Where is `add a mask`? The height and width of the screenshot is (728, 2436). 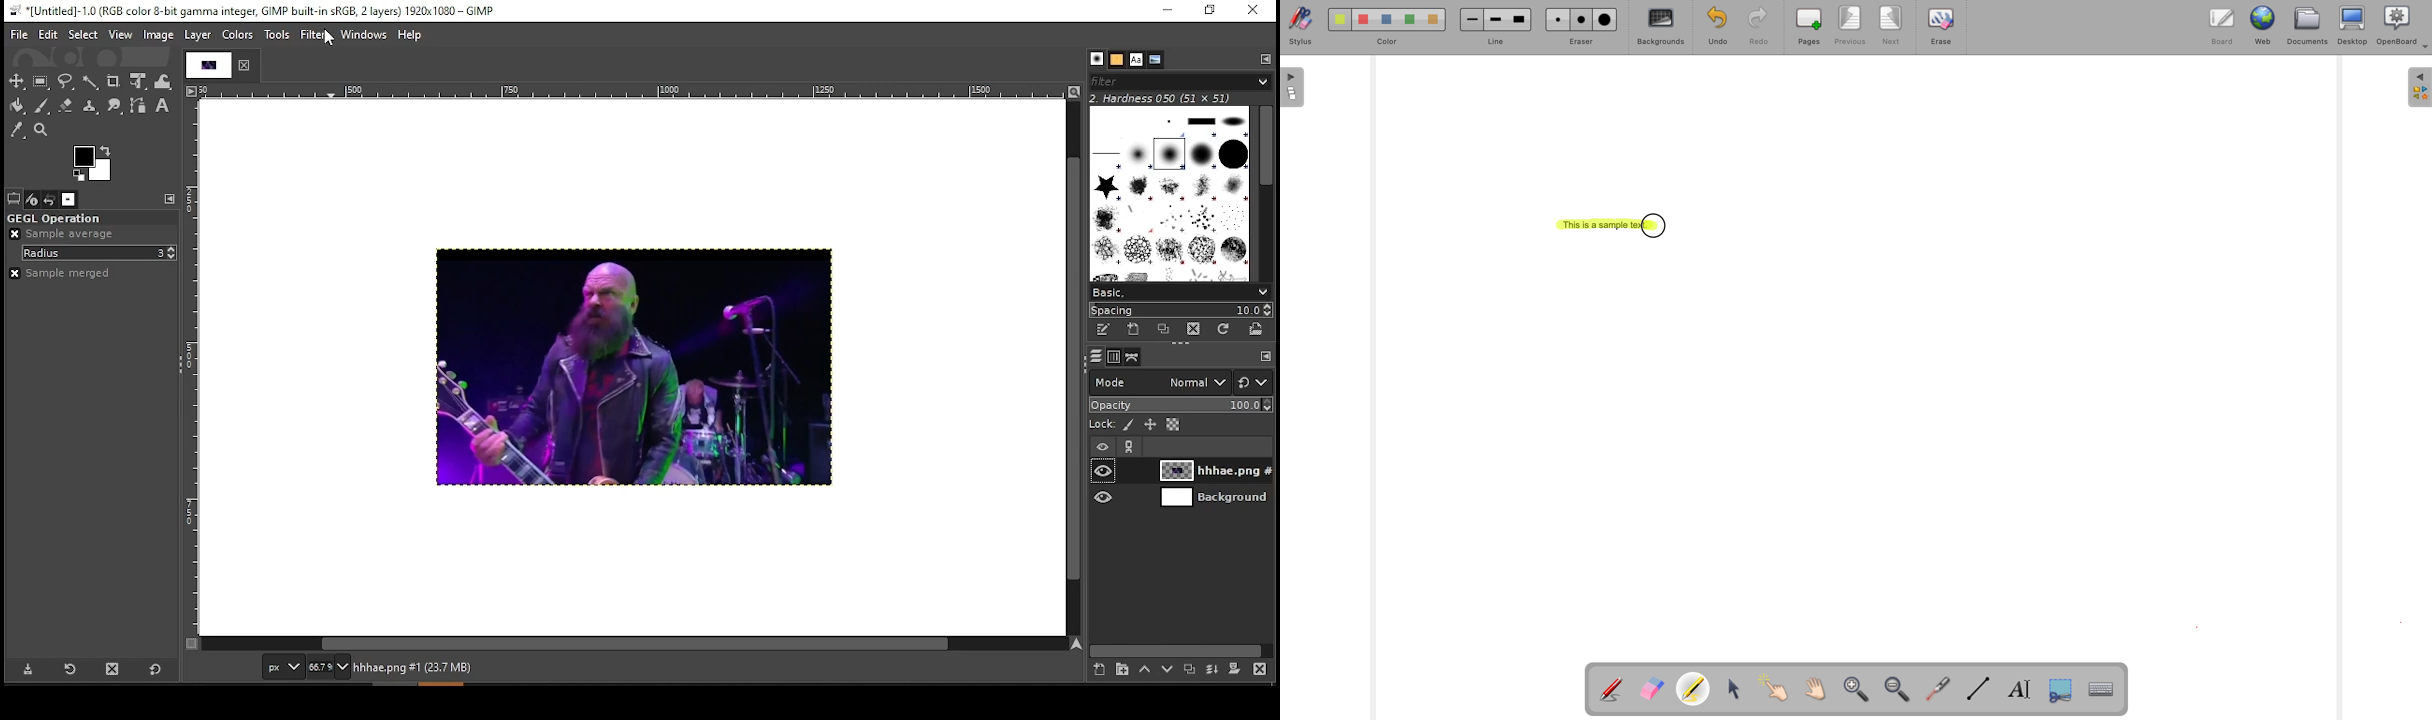
add a mask is located at coordinates (1234, 670).